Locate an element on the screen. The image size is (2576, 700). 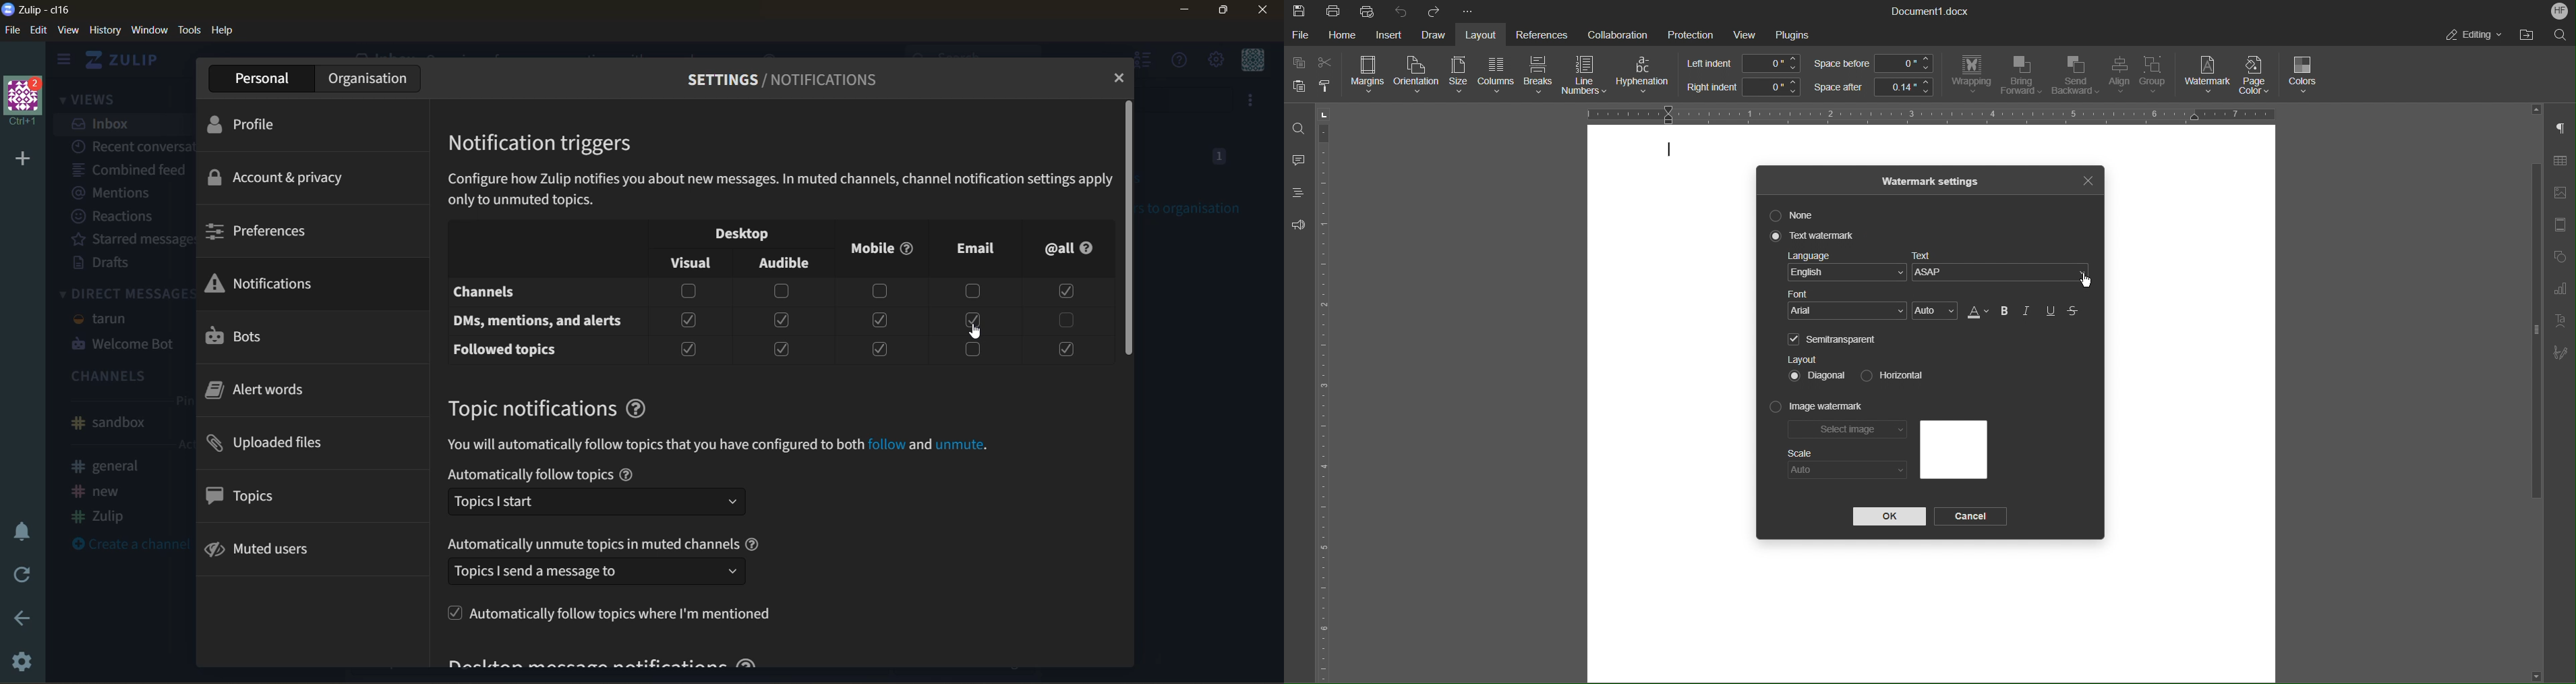
Graph Settings is located at coordinates (2560, 291).